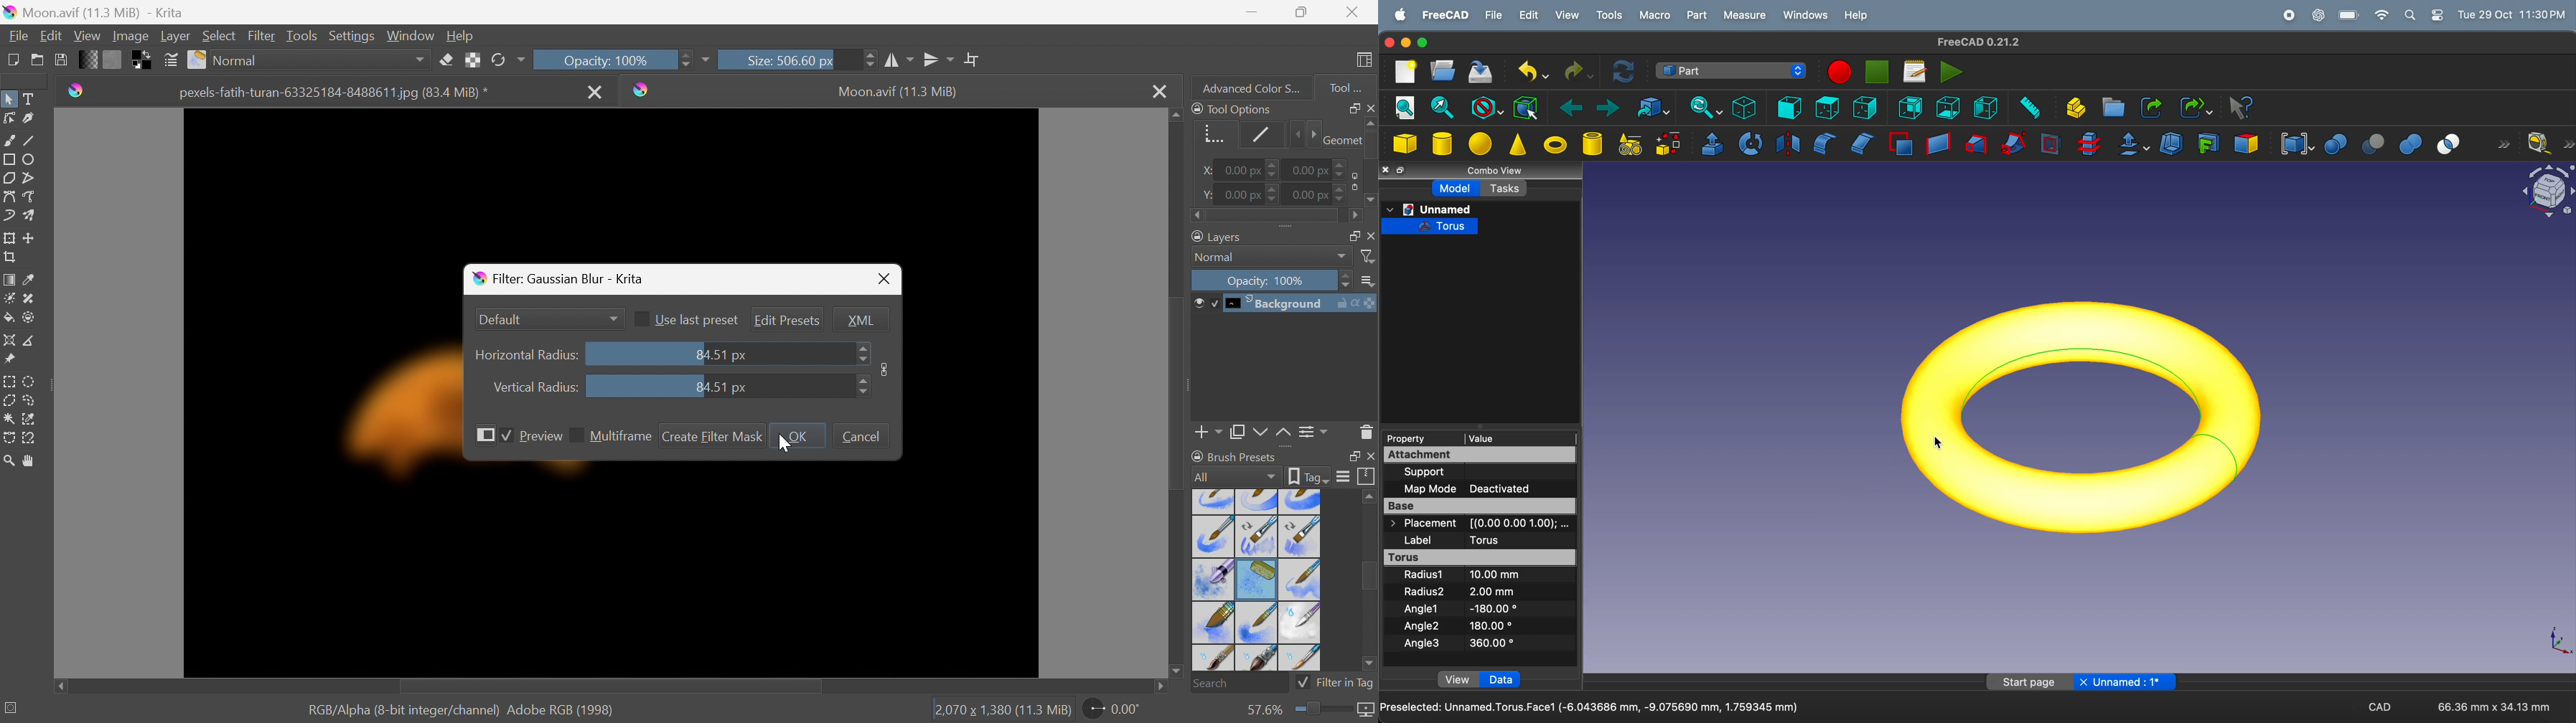  I want to click on Create Filter Mask, so click(713, 436).